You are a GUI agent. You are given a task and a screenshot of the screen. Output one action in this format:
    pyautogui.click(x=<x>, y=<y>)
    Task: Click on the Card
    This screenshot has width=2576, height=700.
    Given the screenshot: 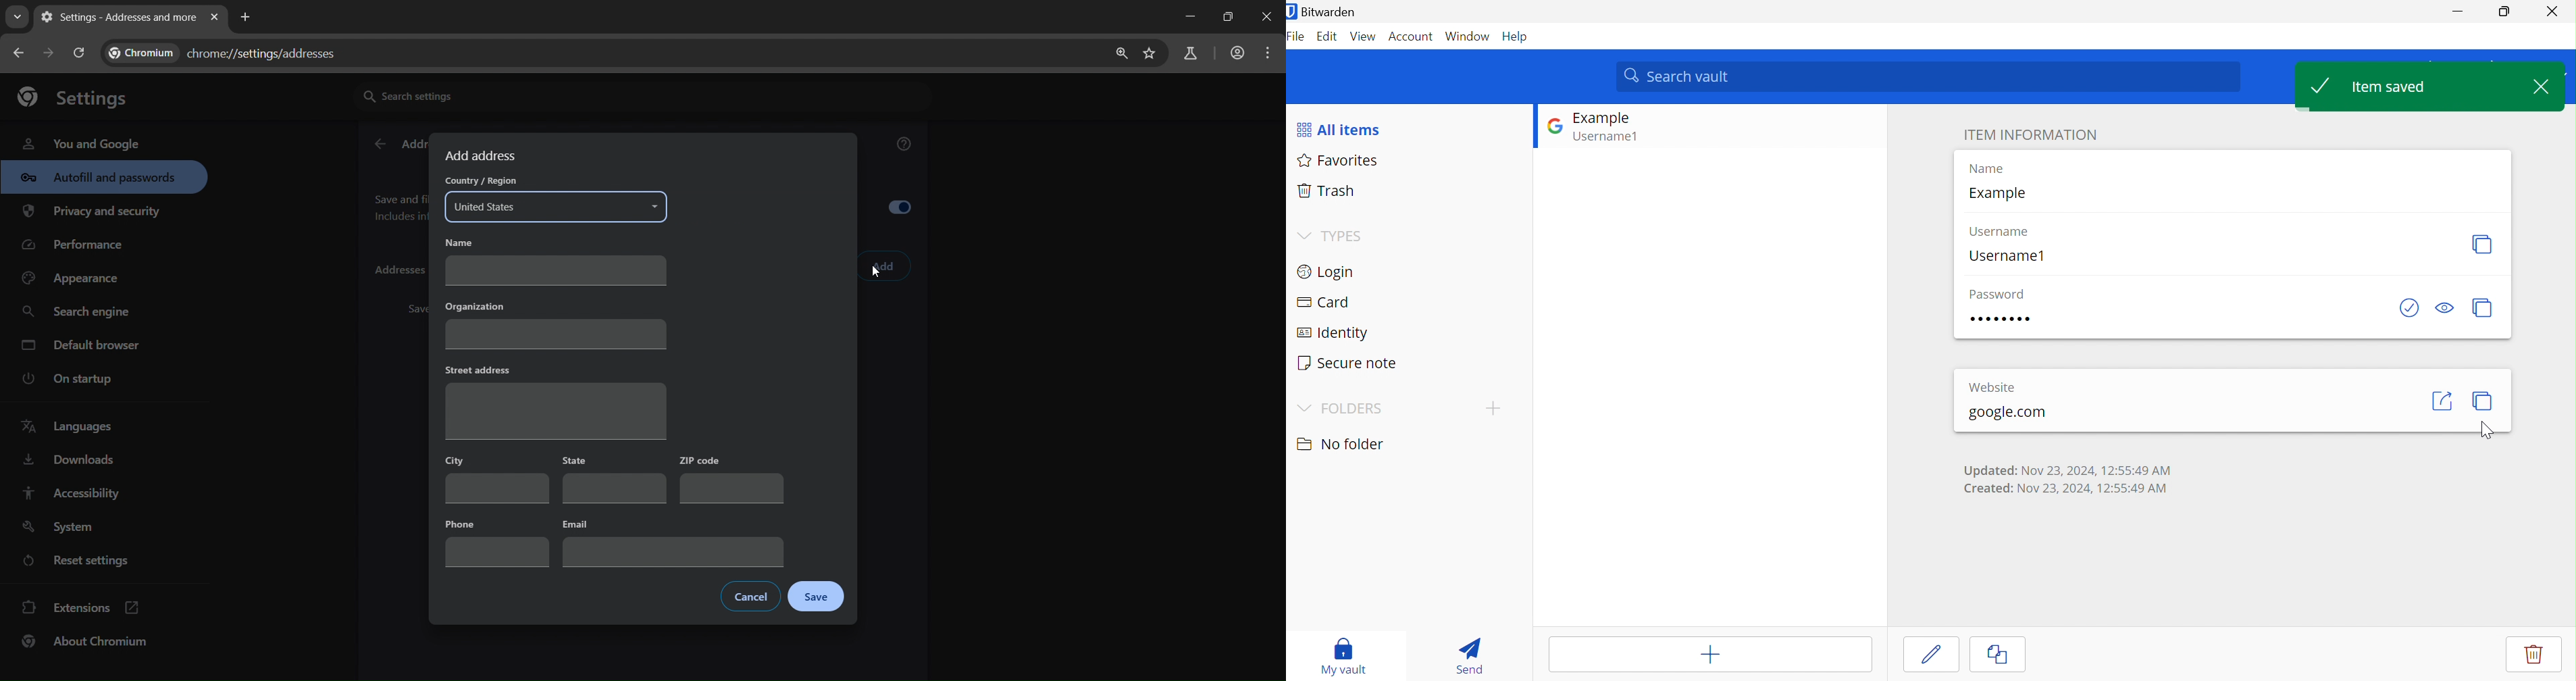 What is the action you would take?
    pyautogui.click(x=1323, y=301)
    